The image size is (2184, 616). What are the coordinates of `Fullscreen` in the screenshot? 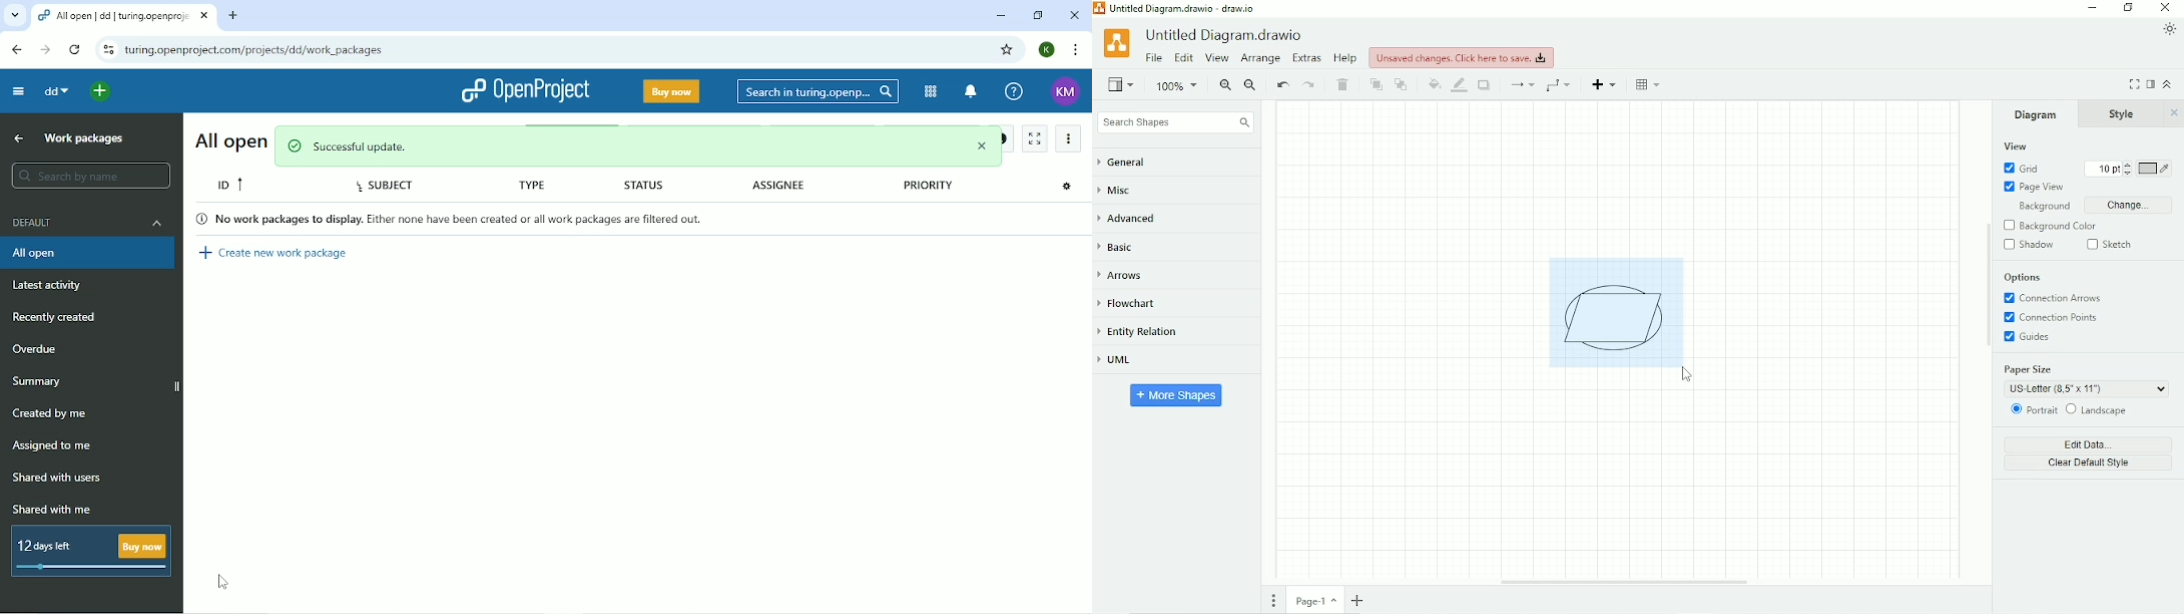 It's located at (2134, 84).